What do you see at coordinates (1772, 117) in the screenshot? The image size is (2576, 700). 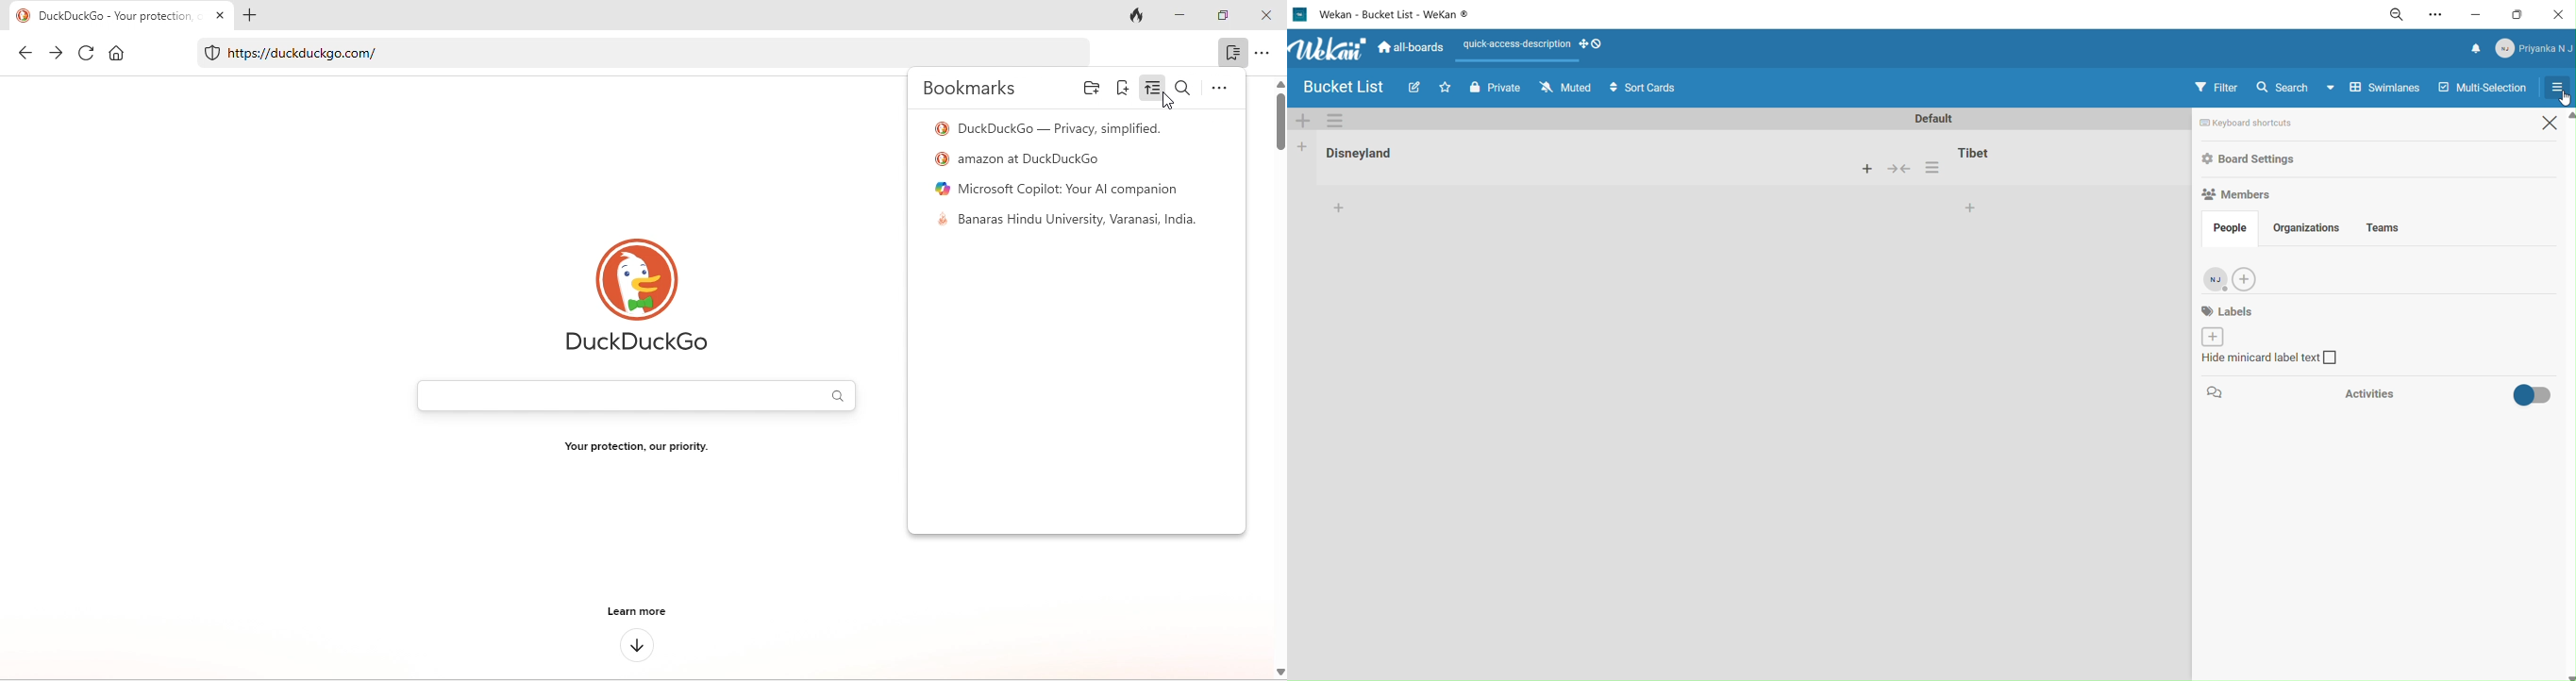 I see `default` at bounding box center [1772, 117].